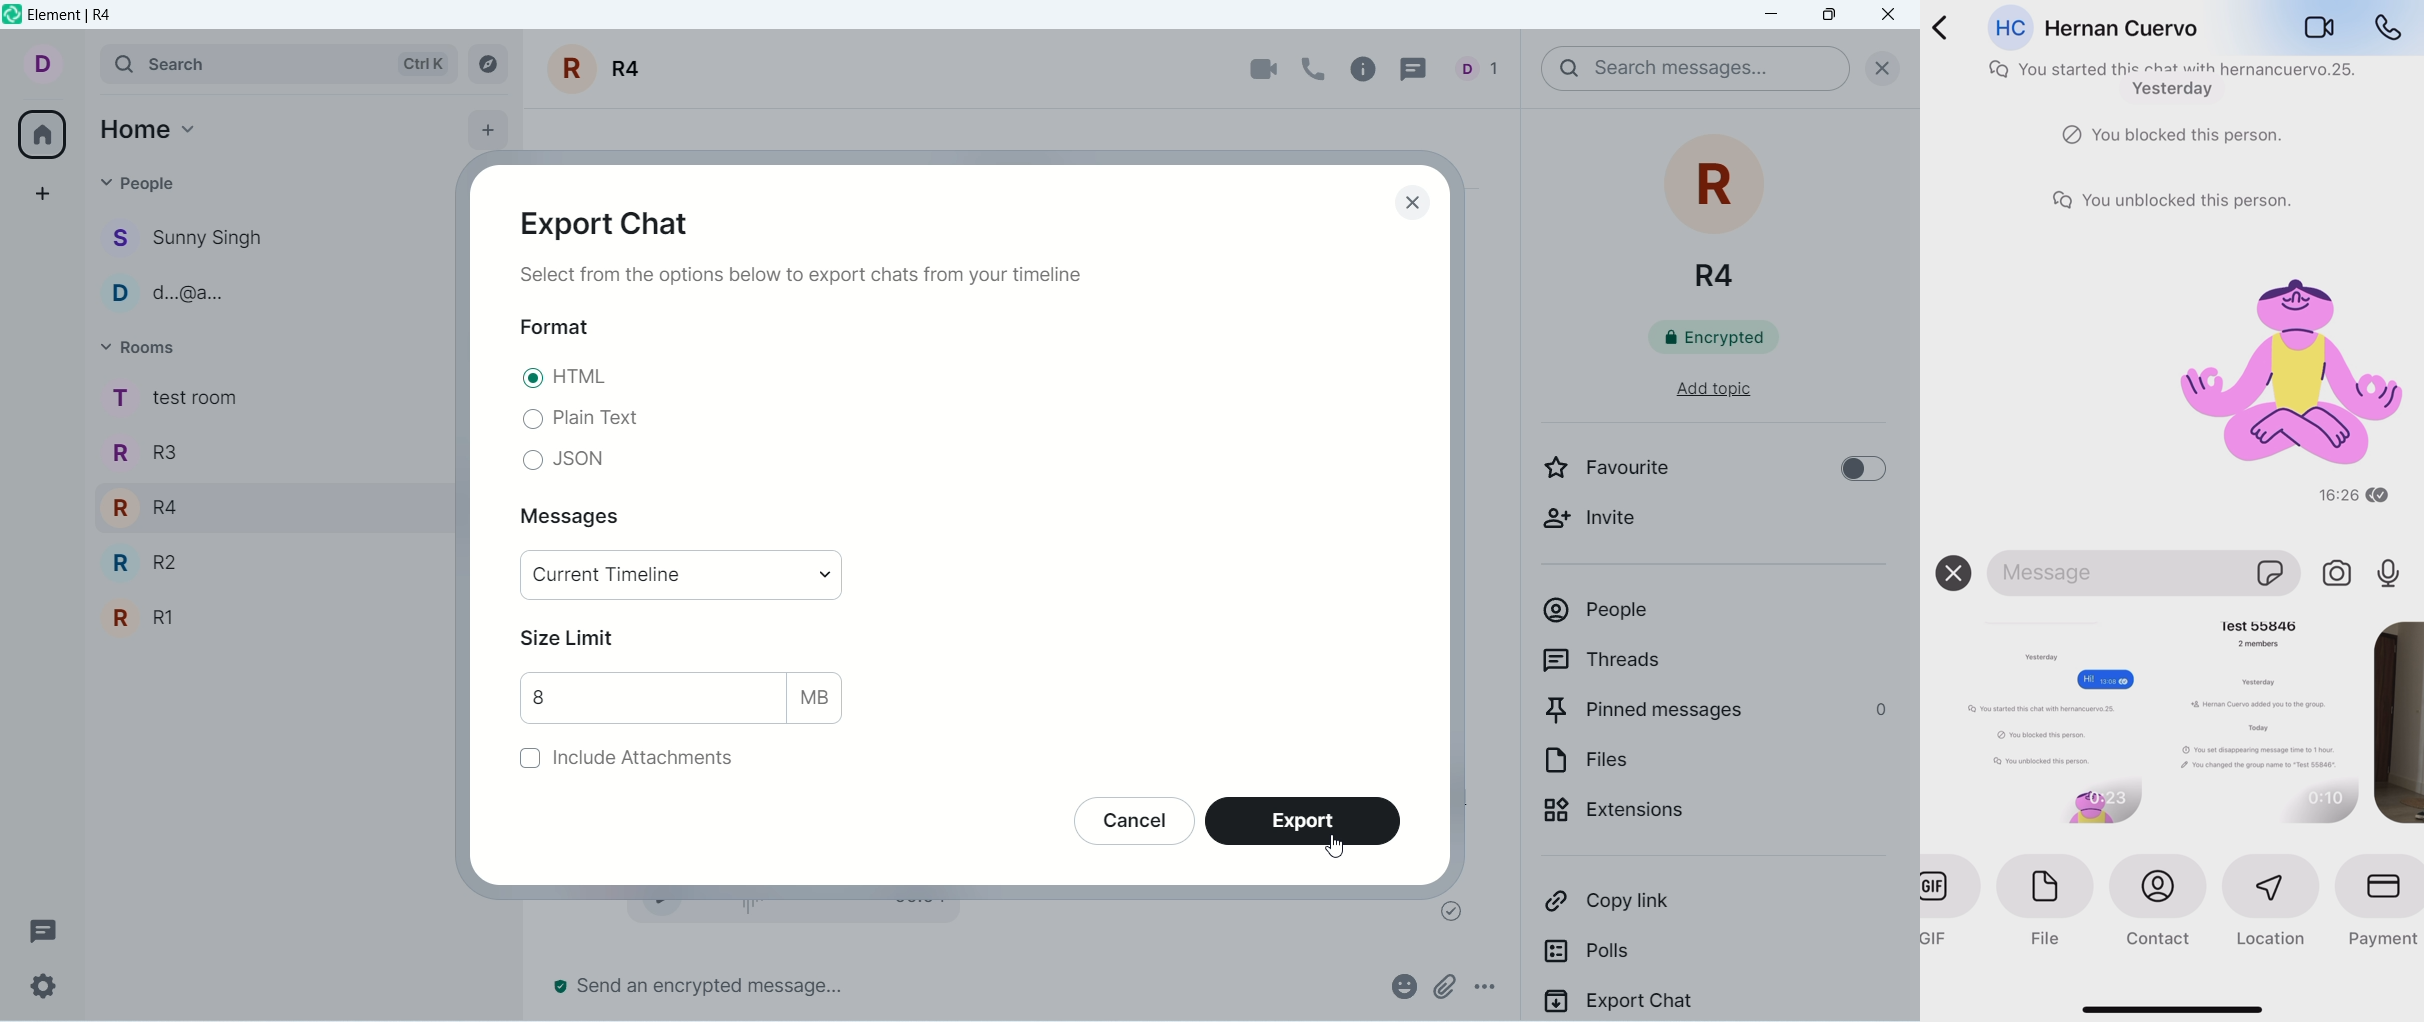 The image size is (2436, 1036). I want to click on export, so click(1311, 822).